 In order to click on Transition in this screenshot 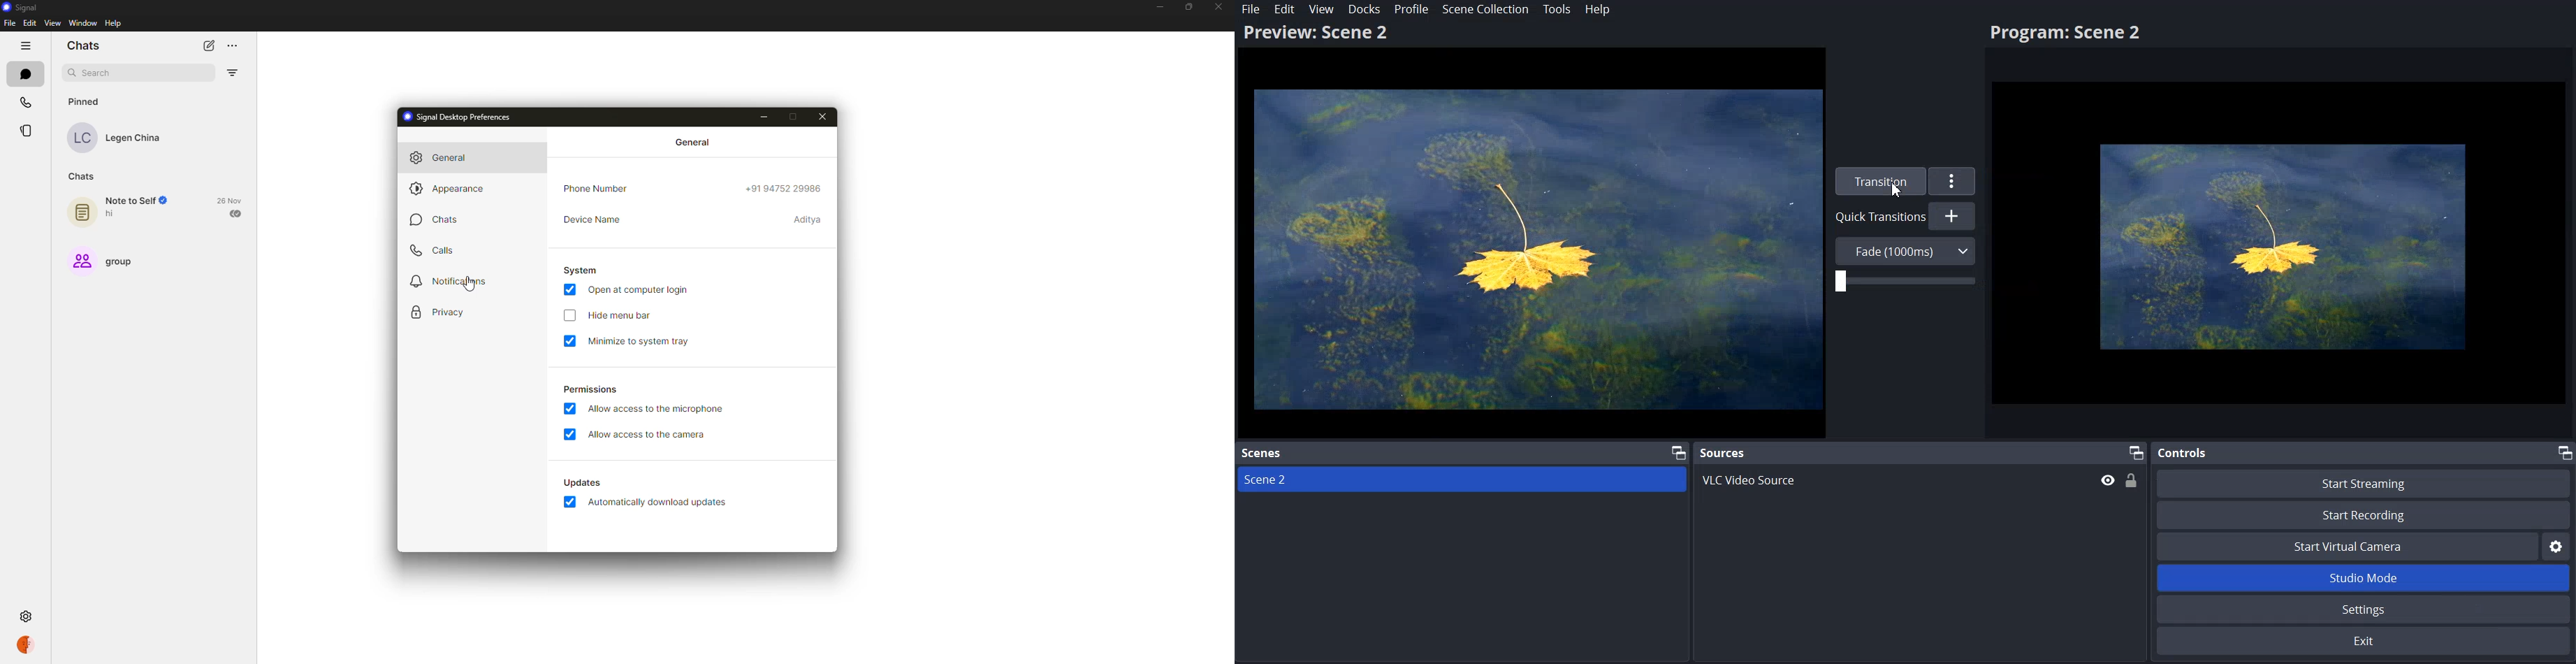, I will do `click(1879, 182)`.